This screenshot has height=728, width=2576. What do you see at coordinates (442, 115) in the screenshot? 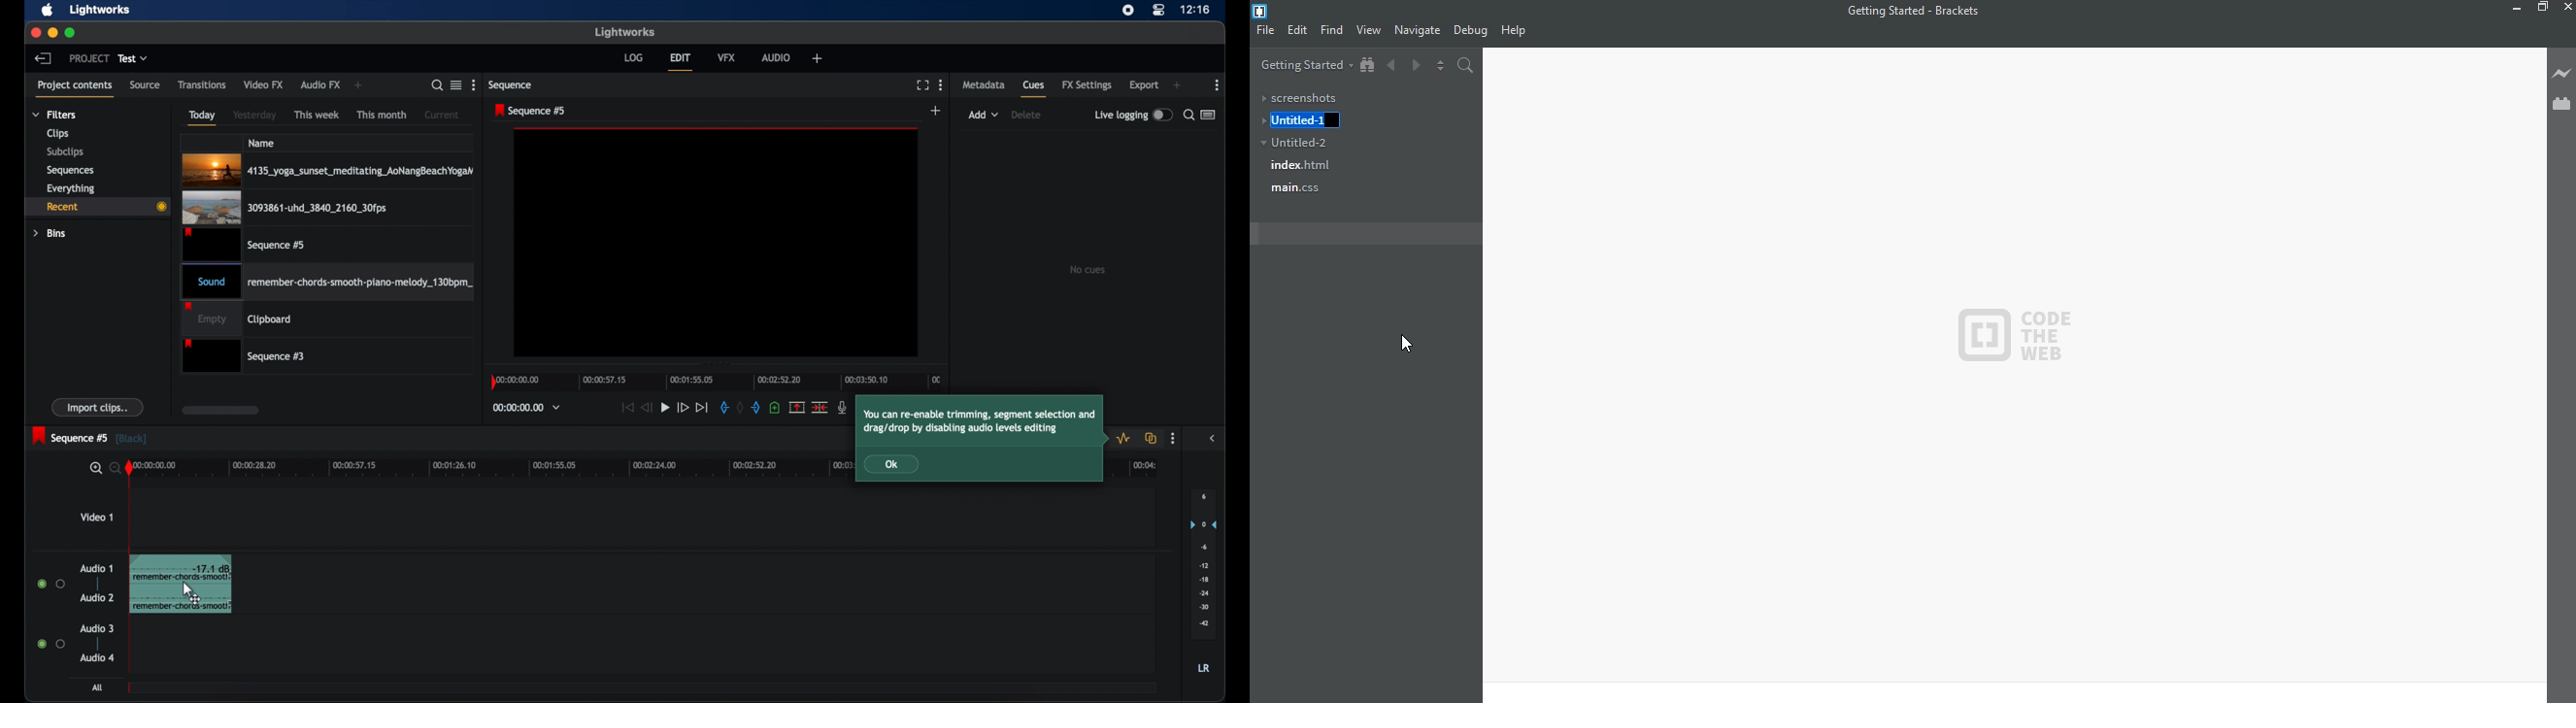
I see `current` at bounding box center [442, 115].